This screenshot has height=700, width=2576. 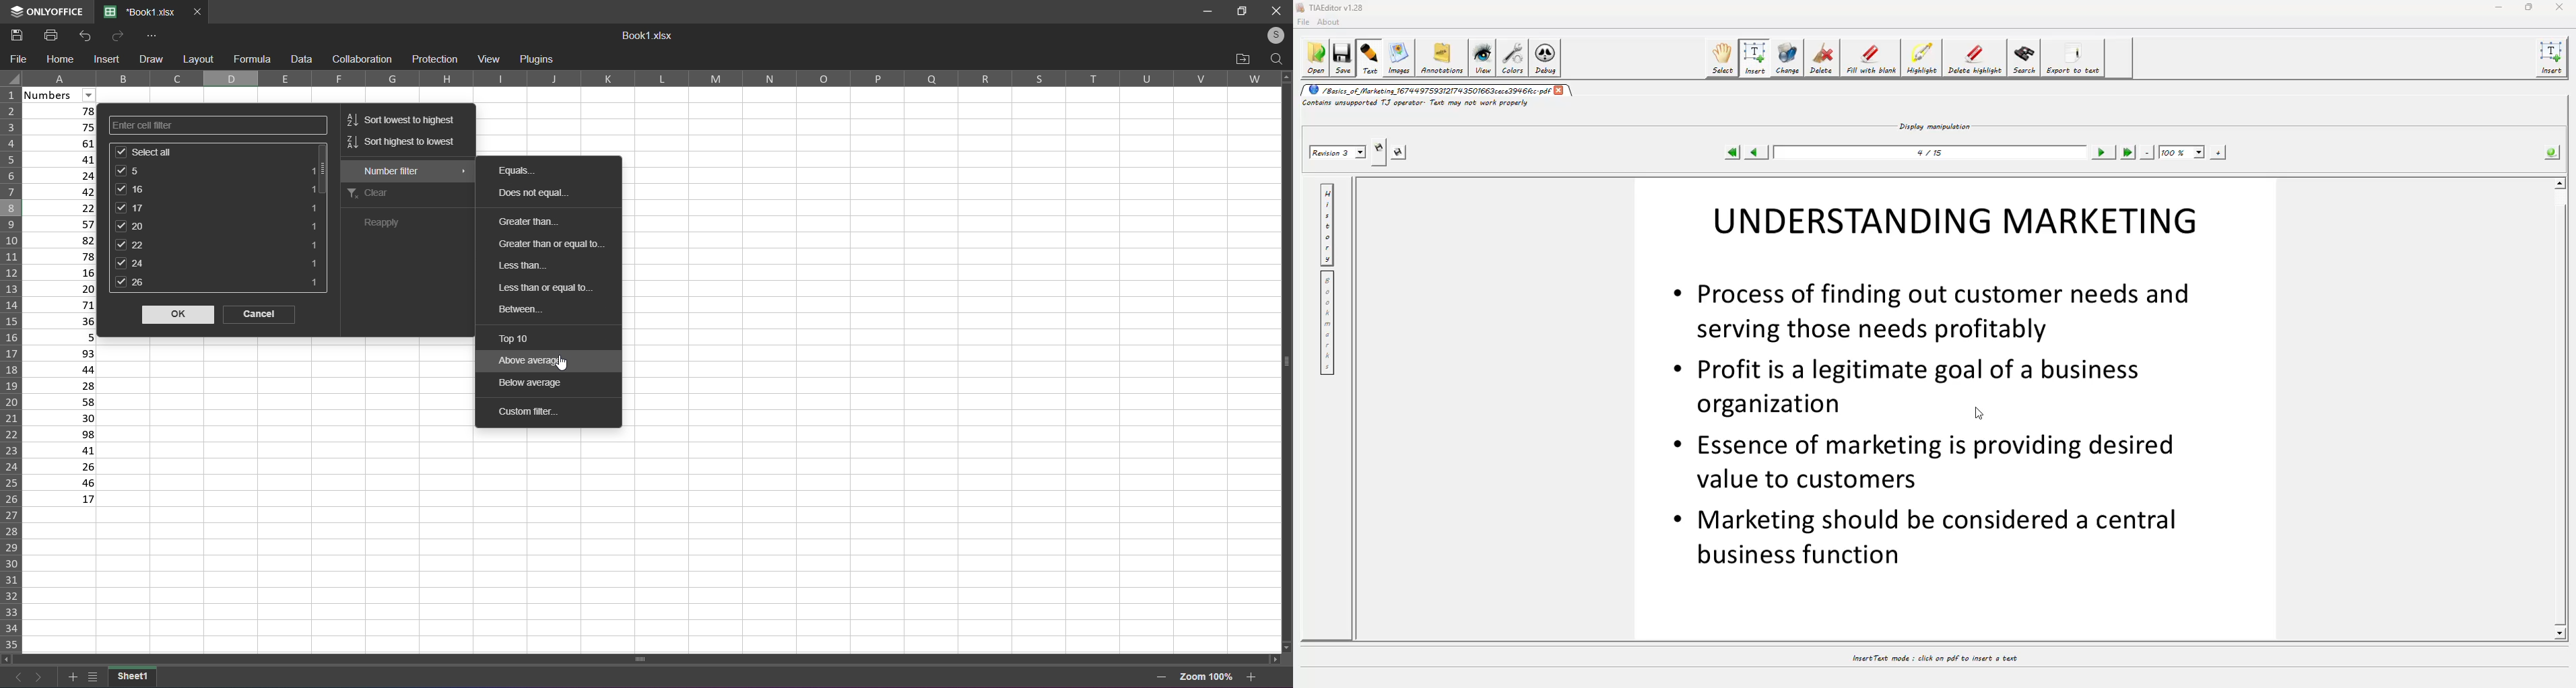 What do you see at coordinates (524, 263) in the screenshot?
I see `less than` at bounding box center [524, 263].